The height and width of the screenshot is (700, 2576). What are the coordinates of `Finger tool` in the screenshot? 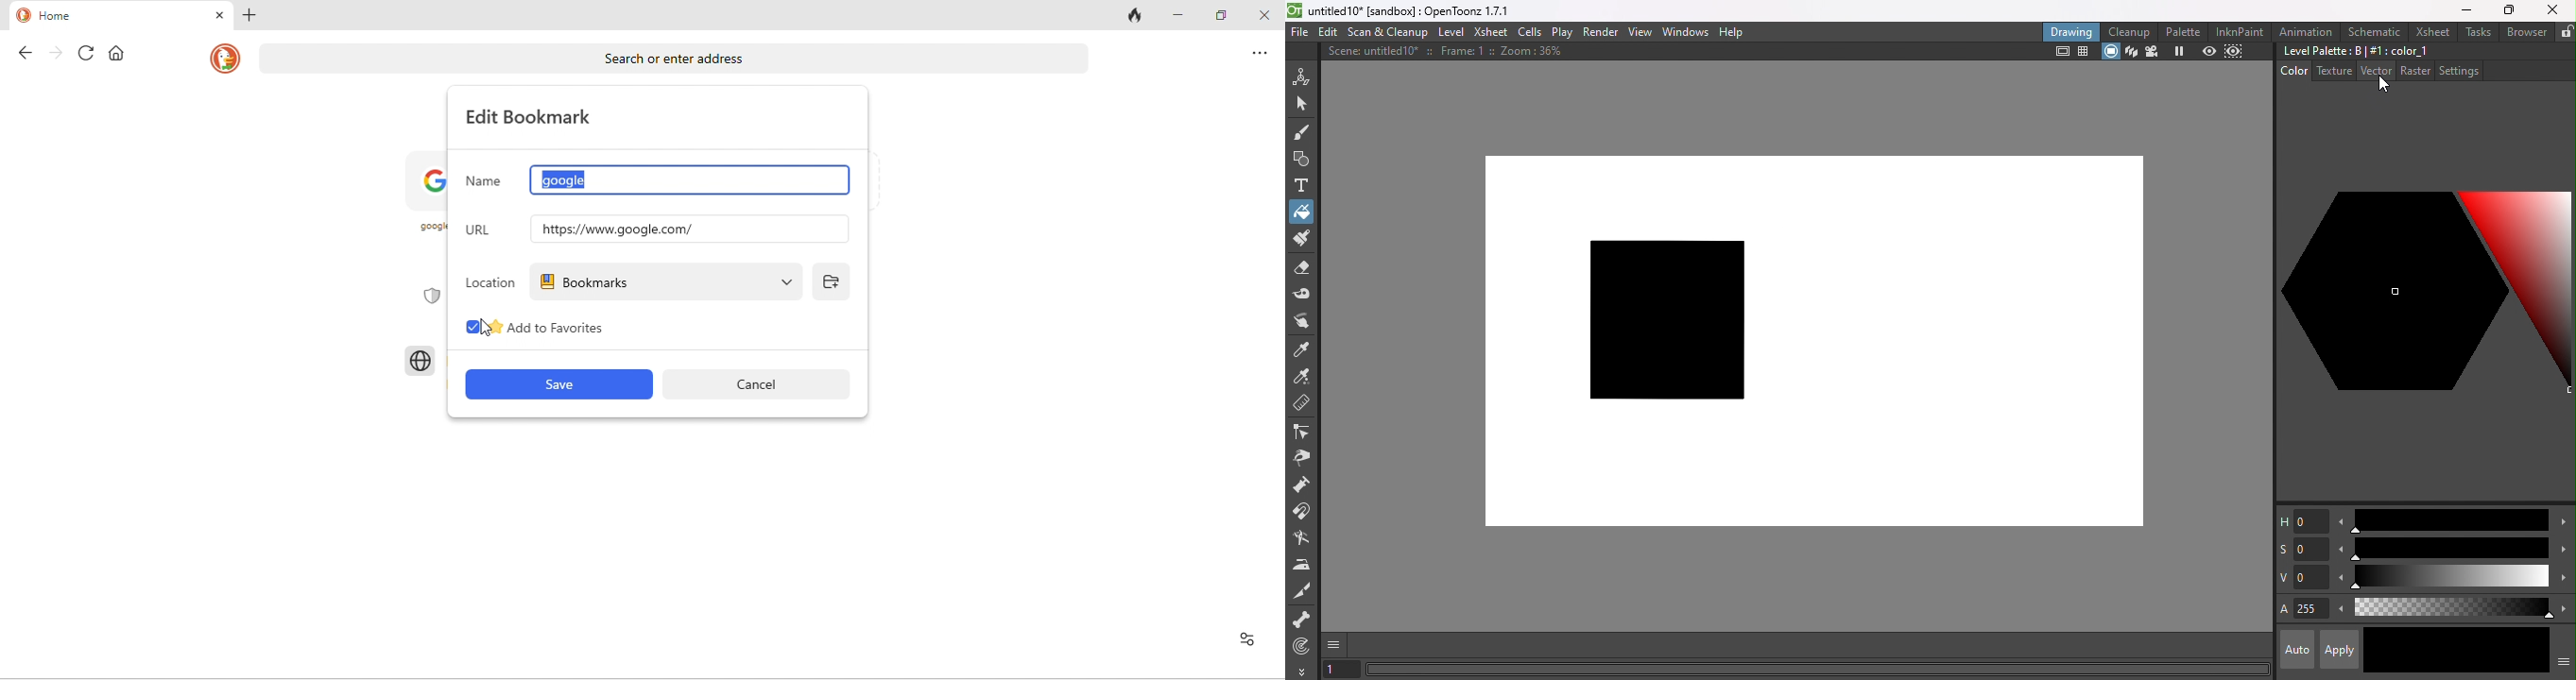 It's located at (1306, 322).